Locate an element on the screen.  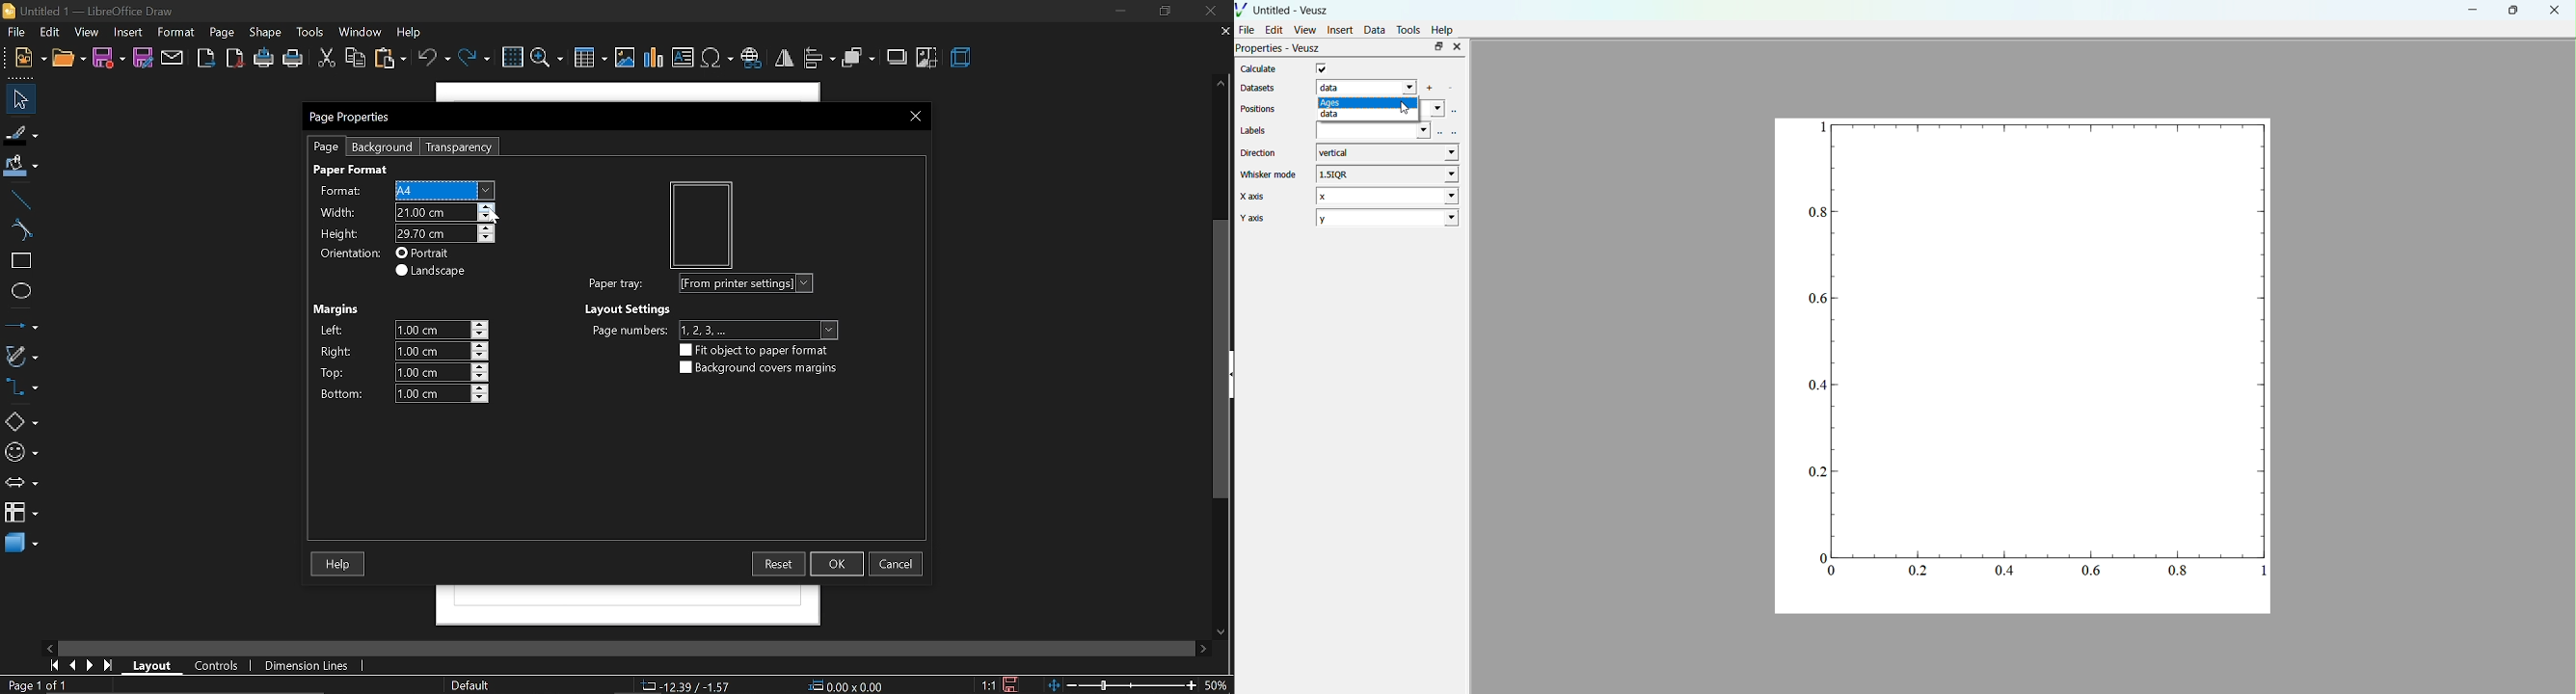
controls is located at coordinates (217, 664).